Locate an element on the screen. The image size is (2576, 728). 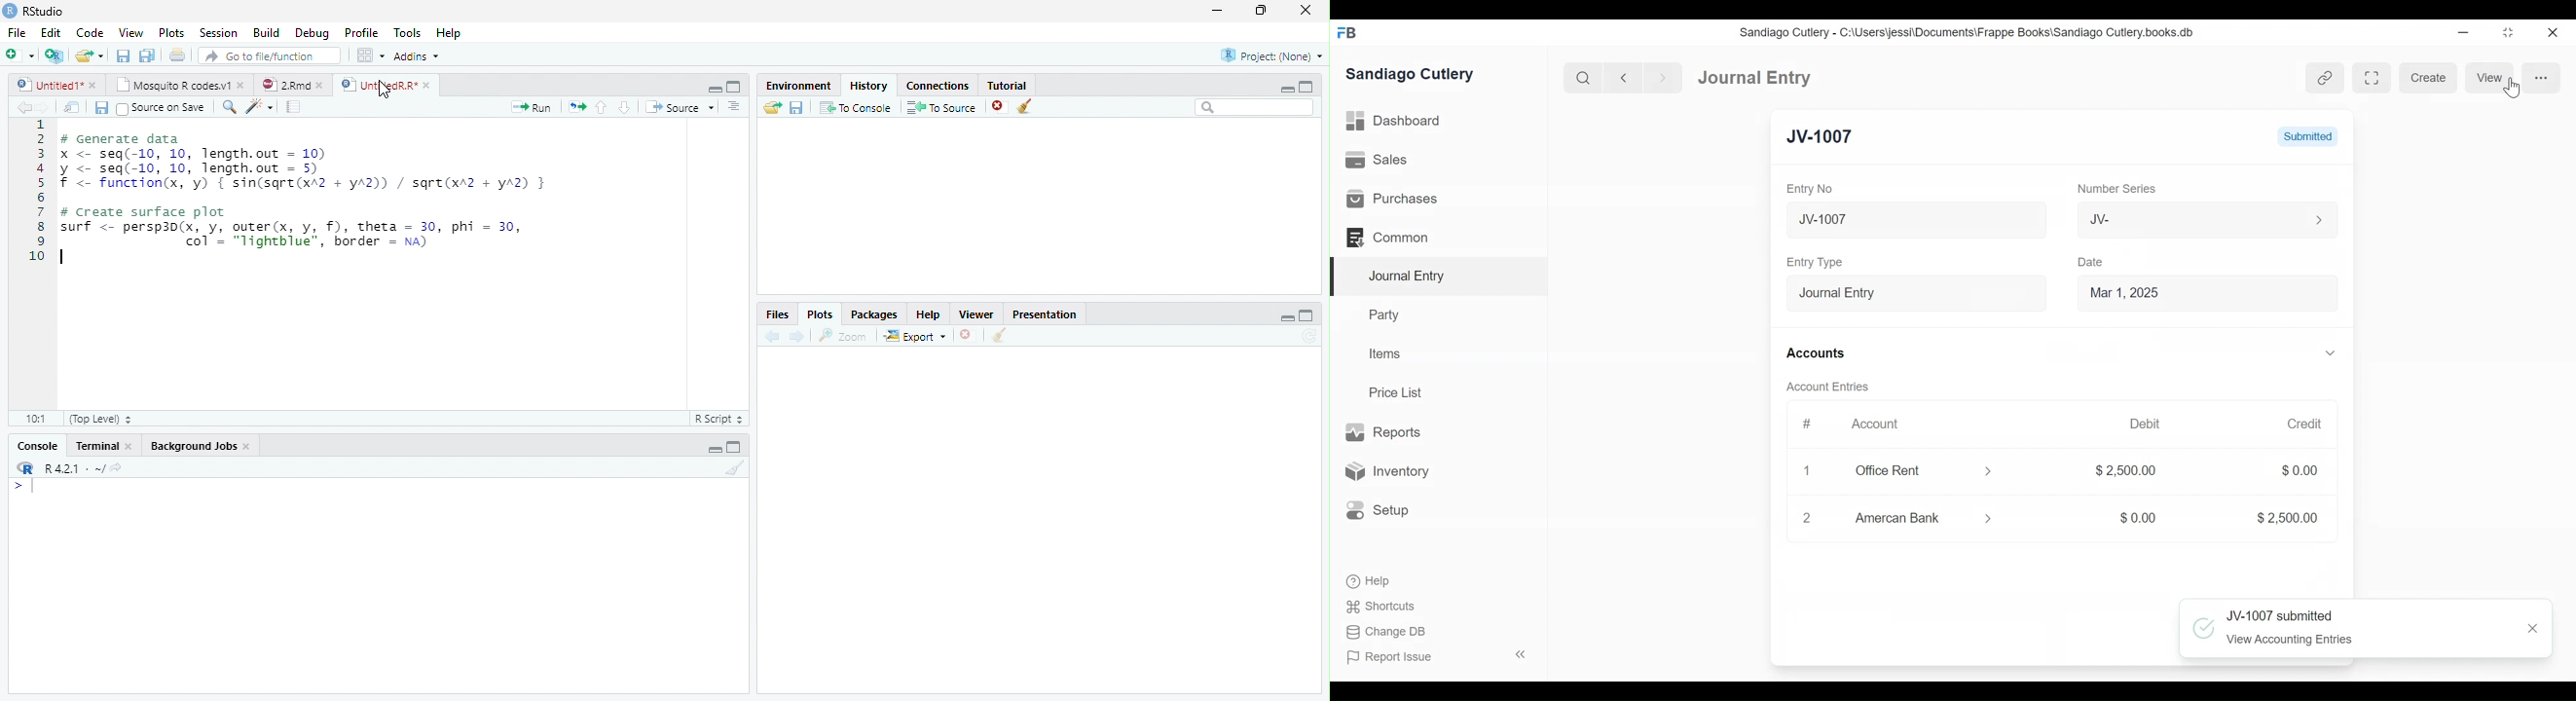
more options is located at coordinates (2541, 78).